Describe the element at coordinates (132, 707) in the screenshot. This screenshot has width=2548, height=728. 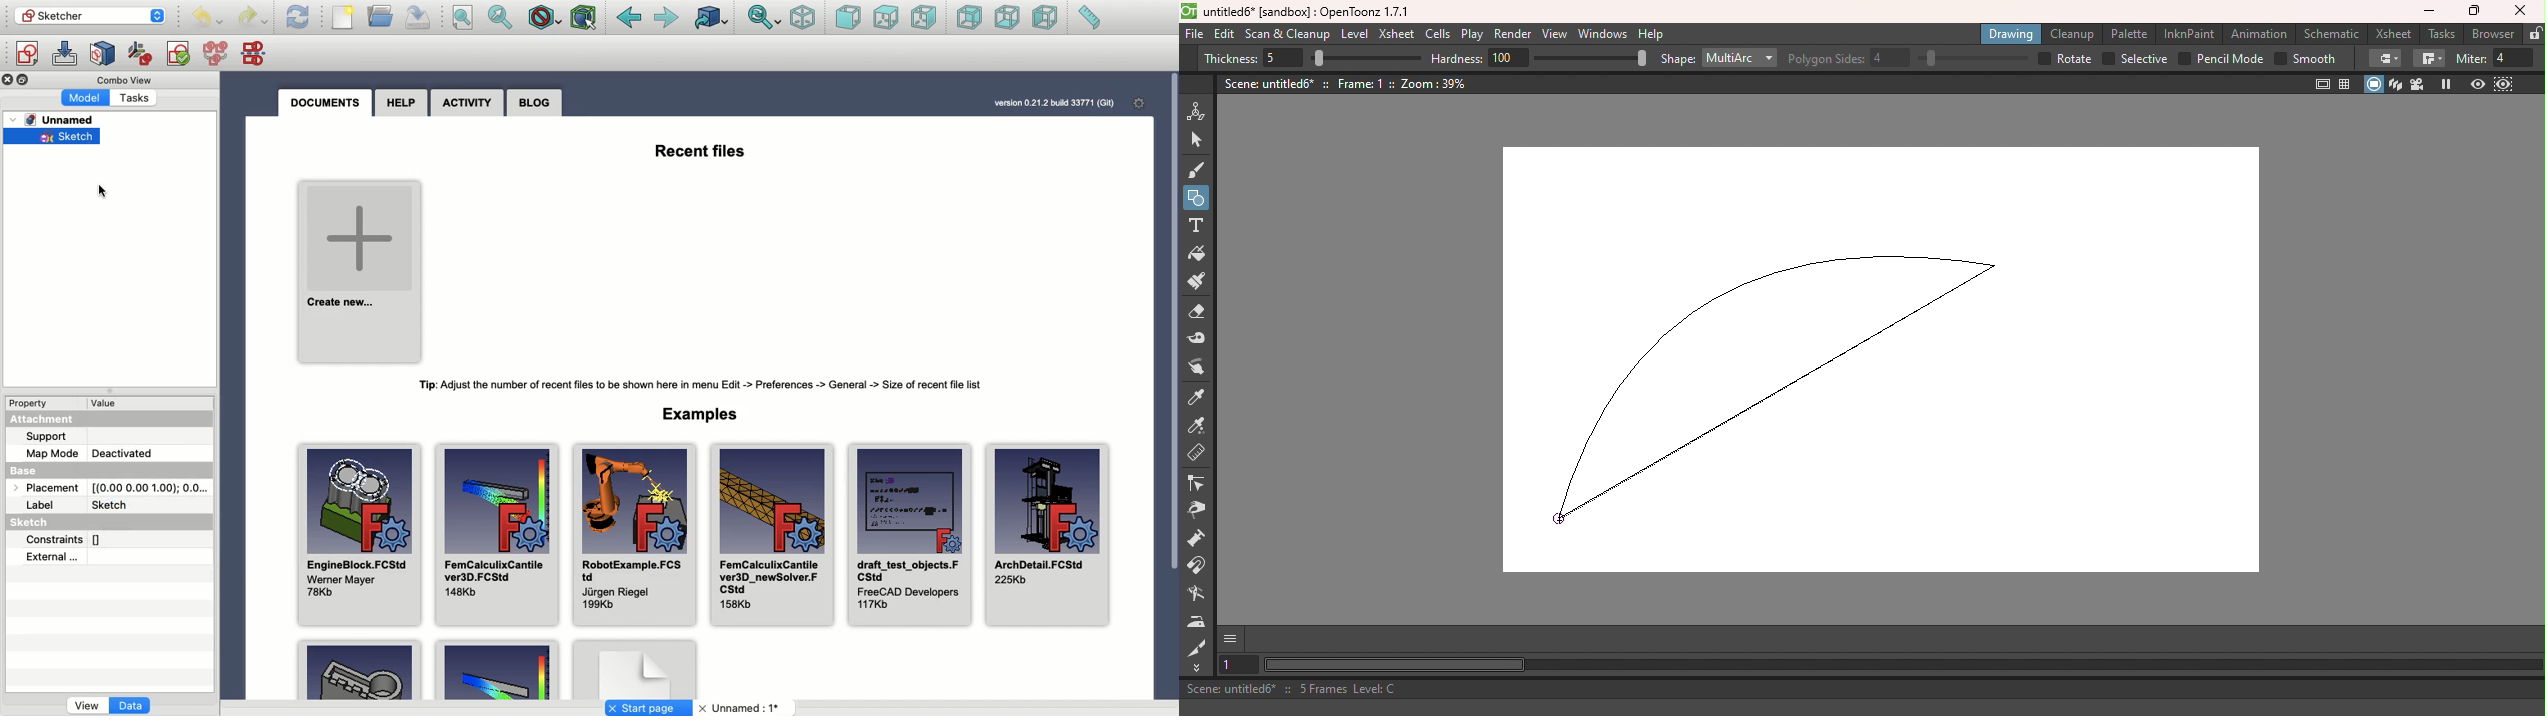
I see `Data` at that location.